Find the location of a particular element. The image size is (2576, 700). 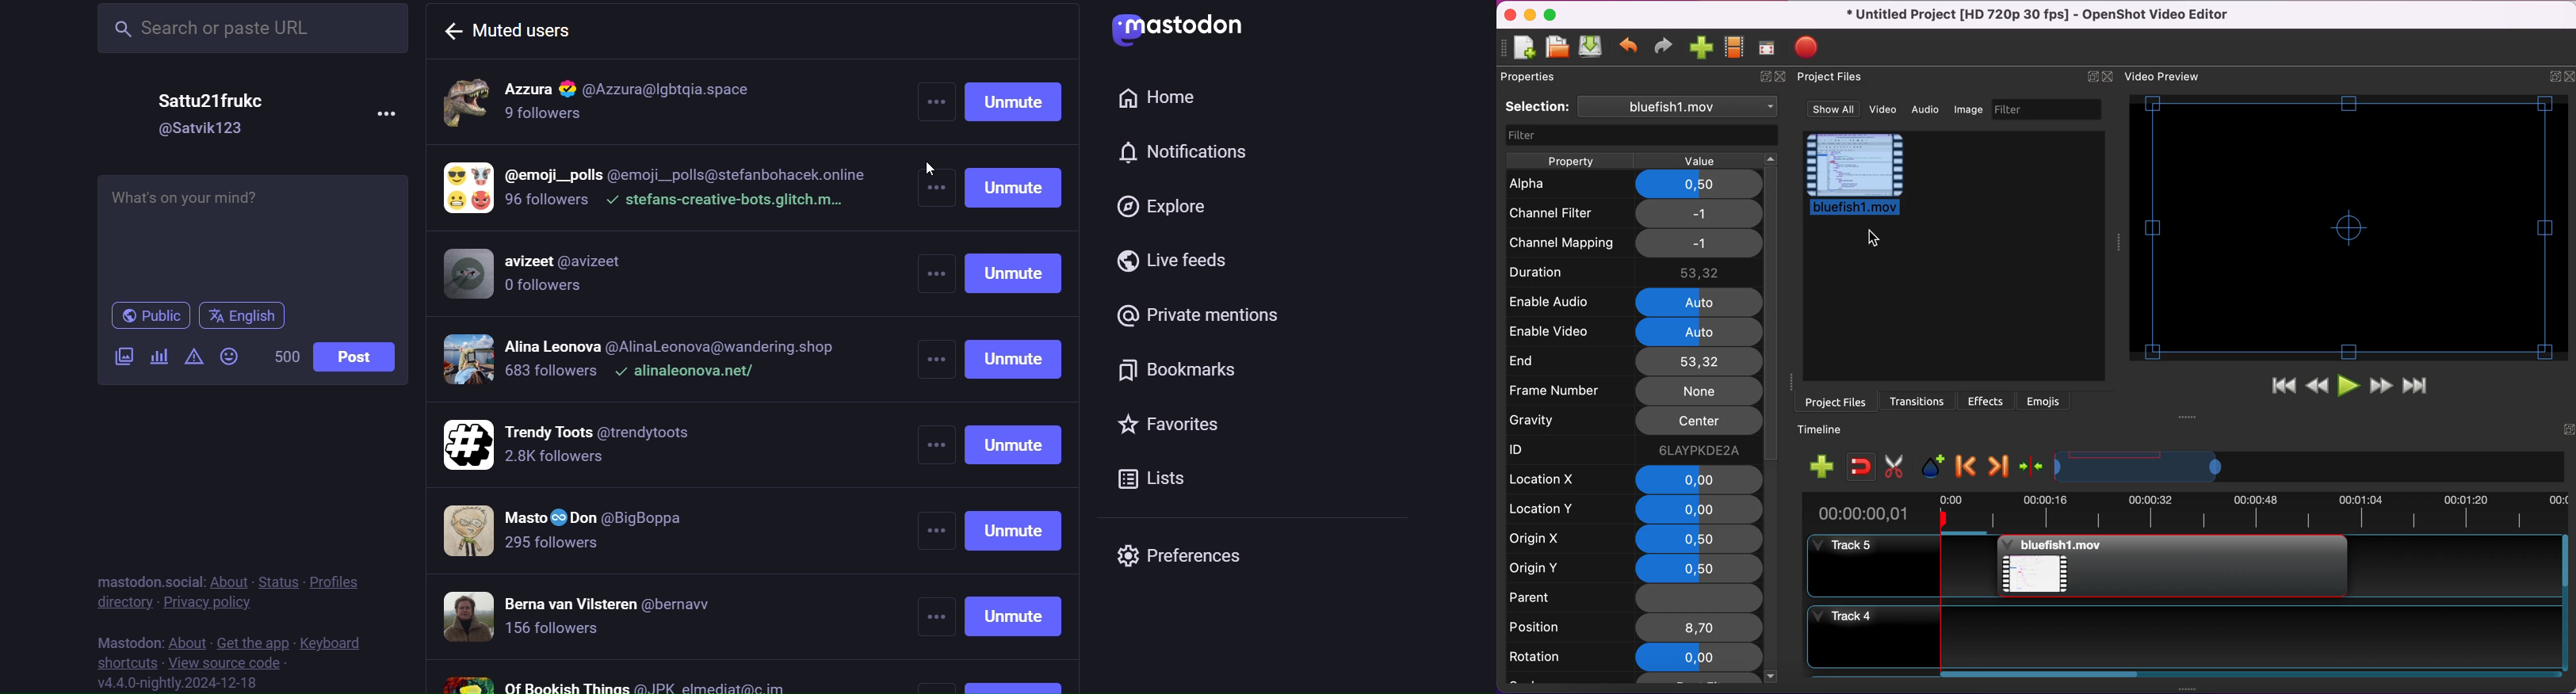

alpha is located at coordinates (1568, 184).